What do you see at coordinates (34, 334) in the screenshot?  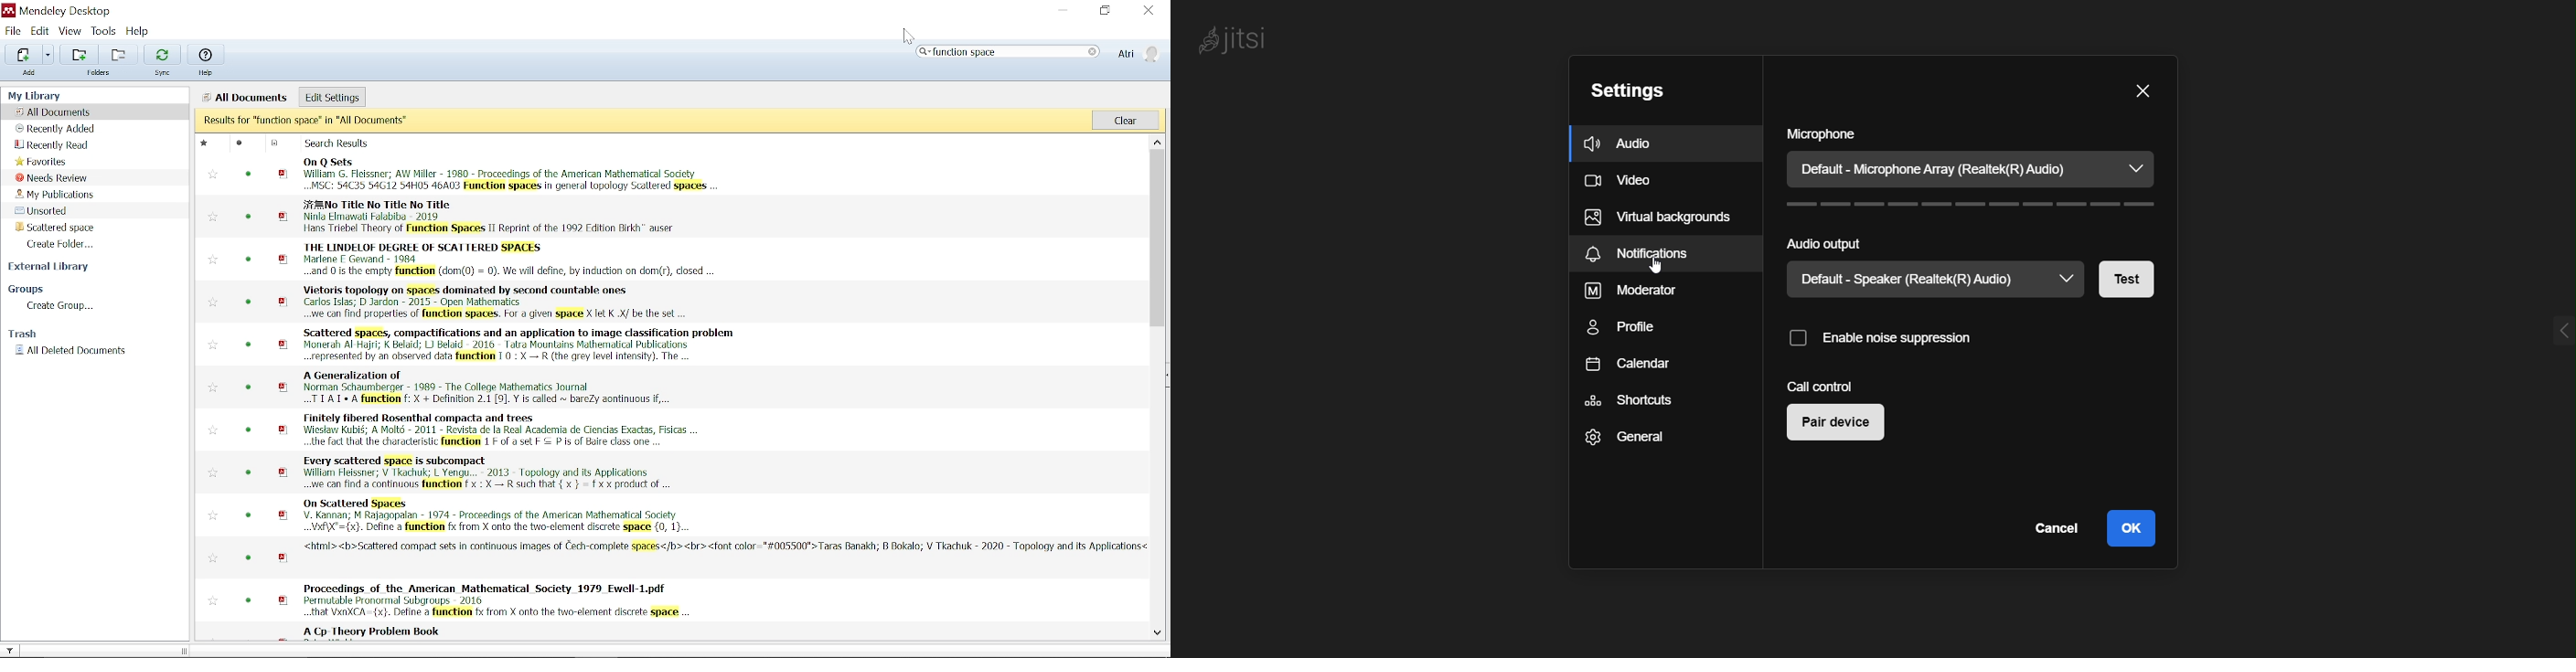 I see `Trash` at bounding box center [34, 334].